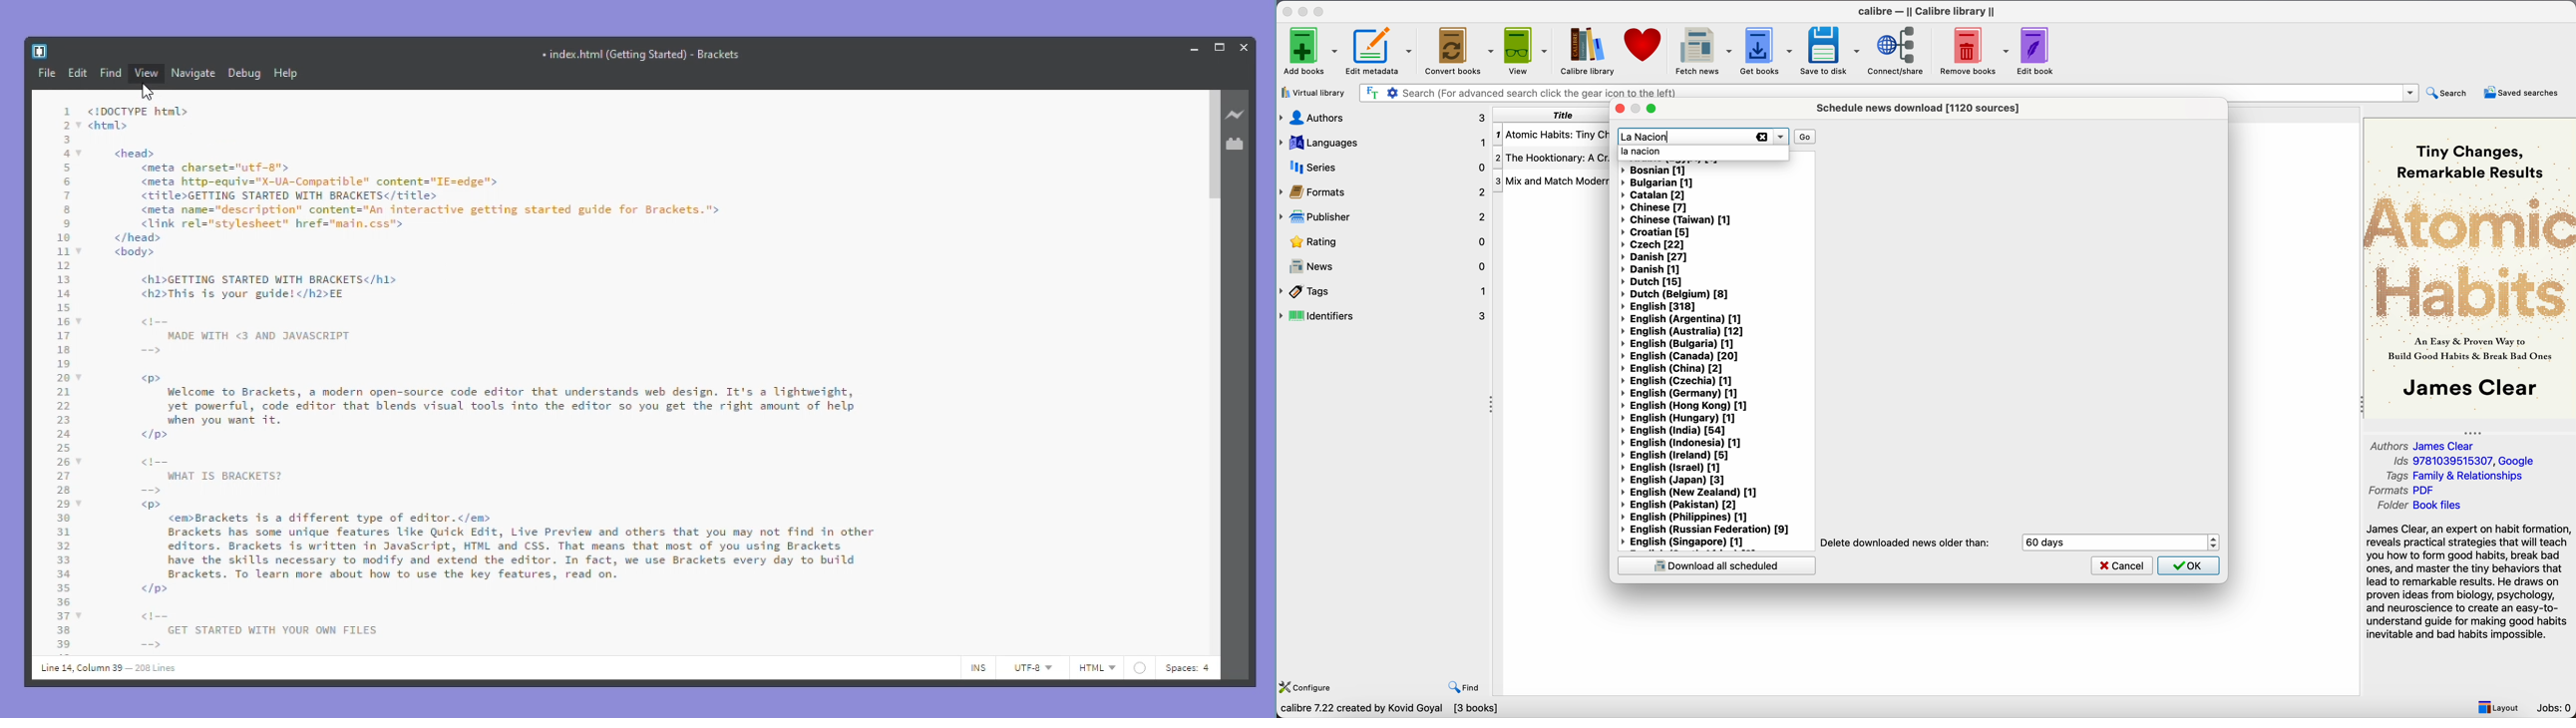 Image resolution: width=2576 pixels, height=728 pixels. I want to click on edit, so click(78, 75).